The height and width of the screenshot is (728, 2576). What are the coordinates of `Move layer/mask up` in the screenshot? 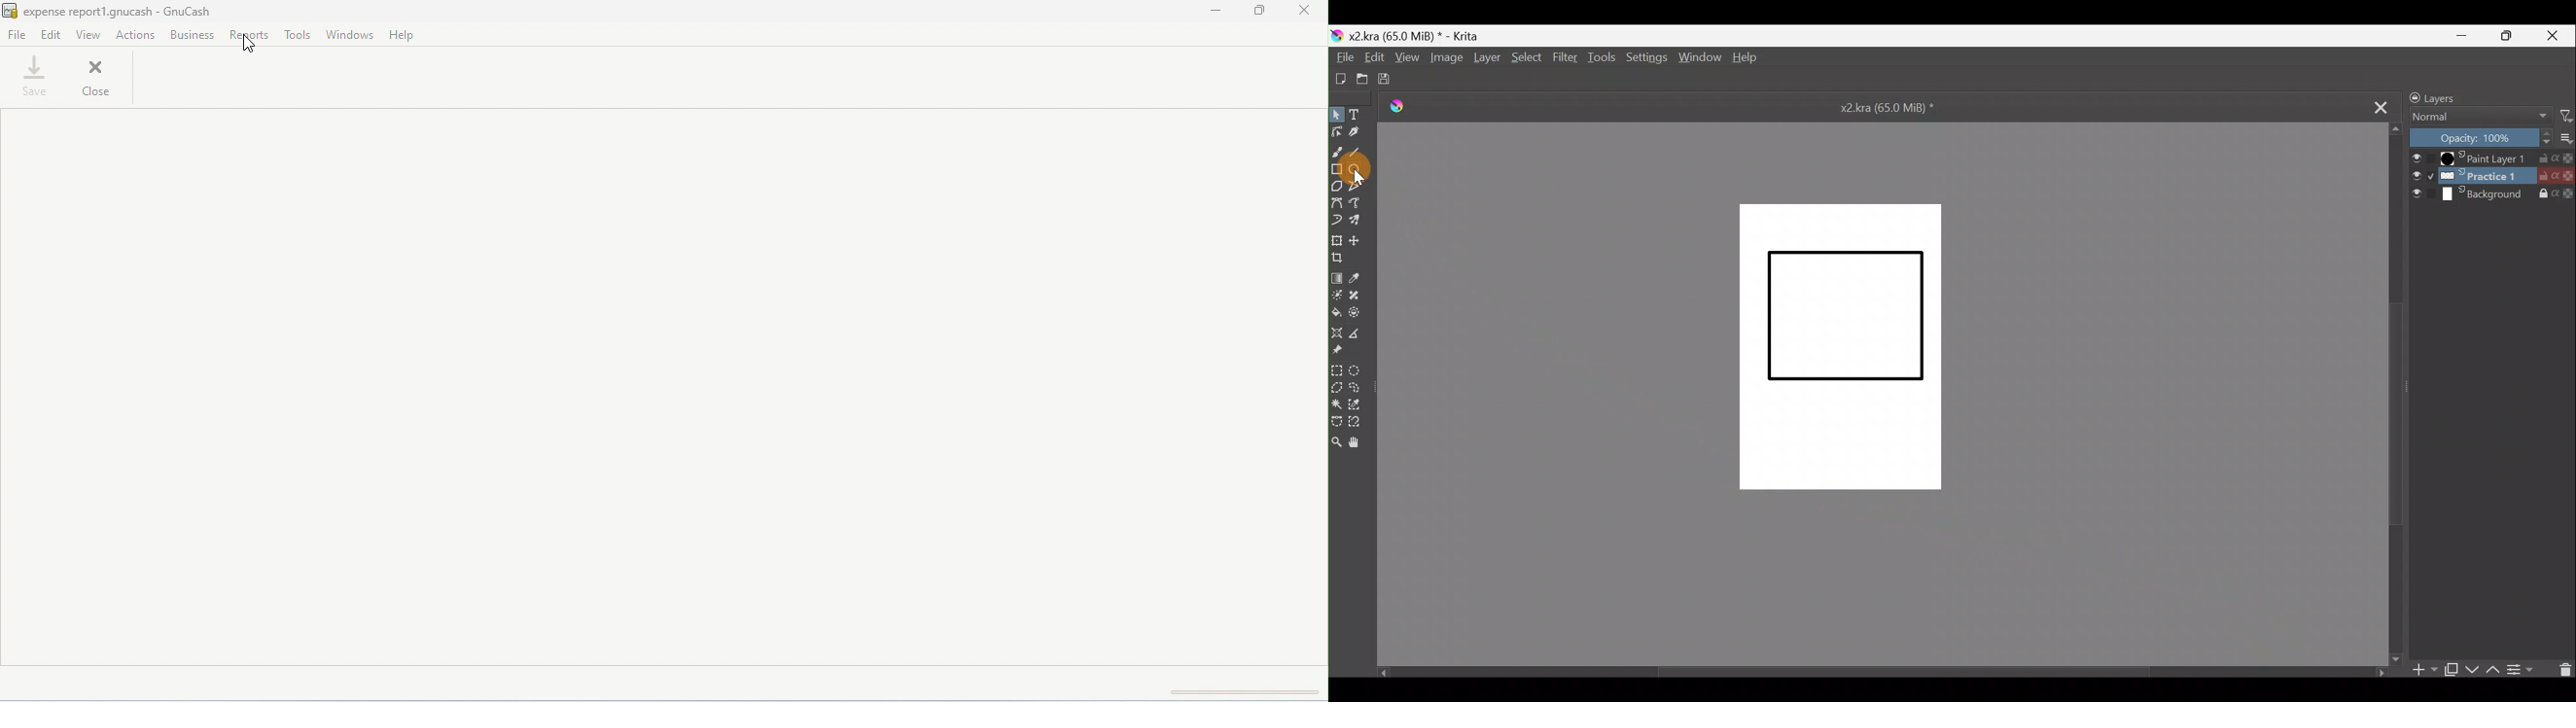 It's located at (2491, 667).